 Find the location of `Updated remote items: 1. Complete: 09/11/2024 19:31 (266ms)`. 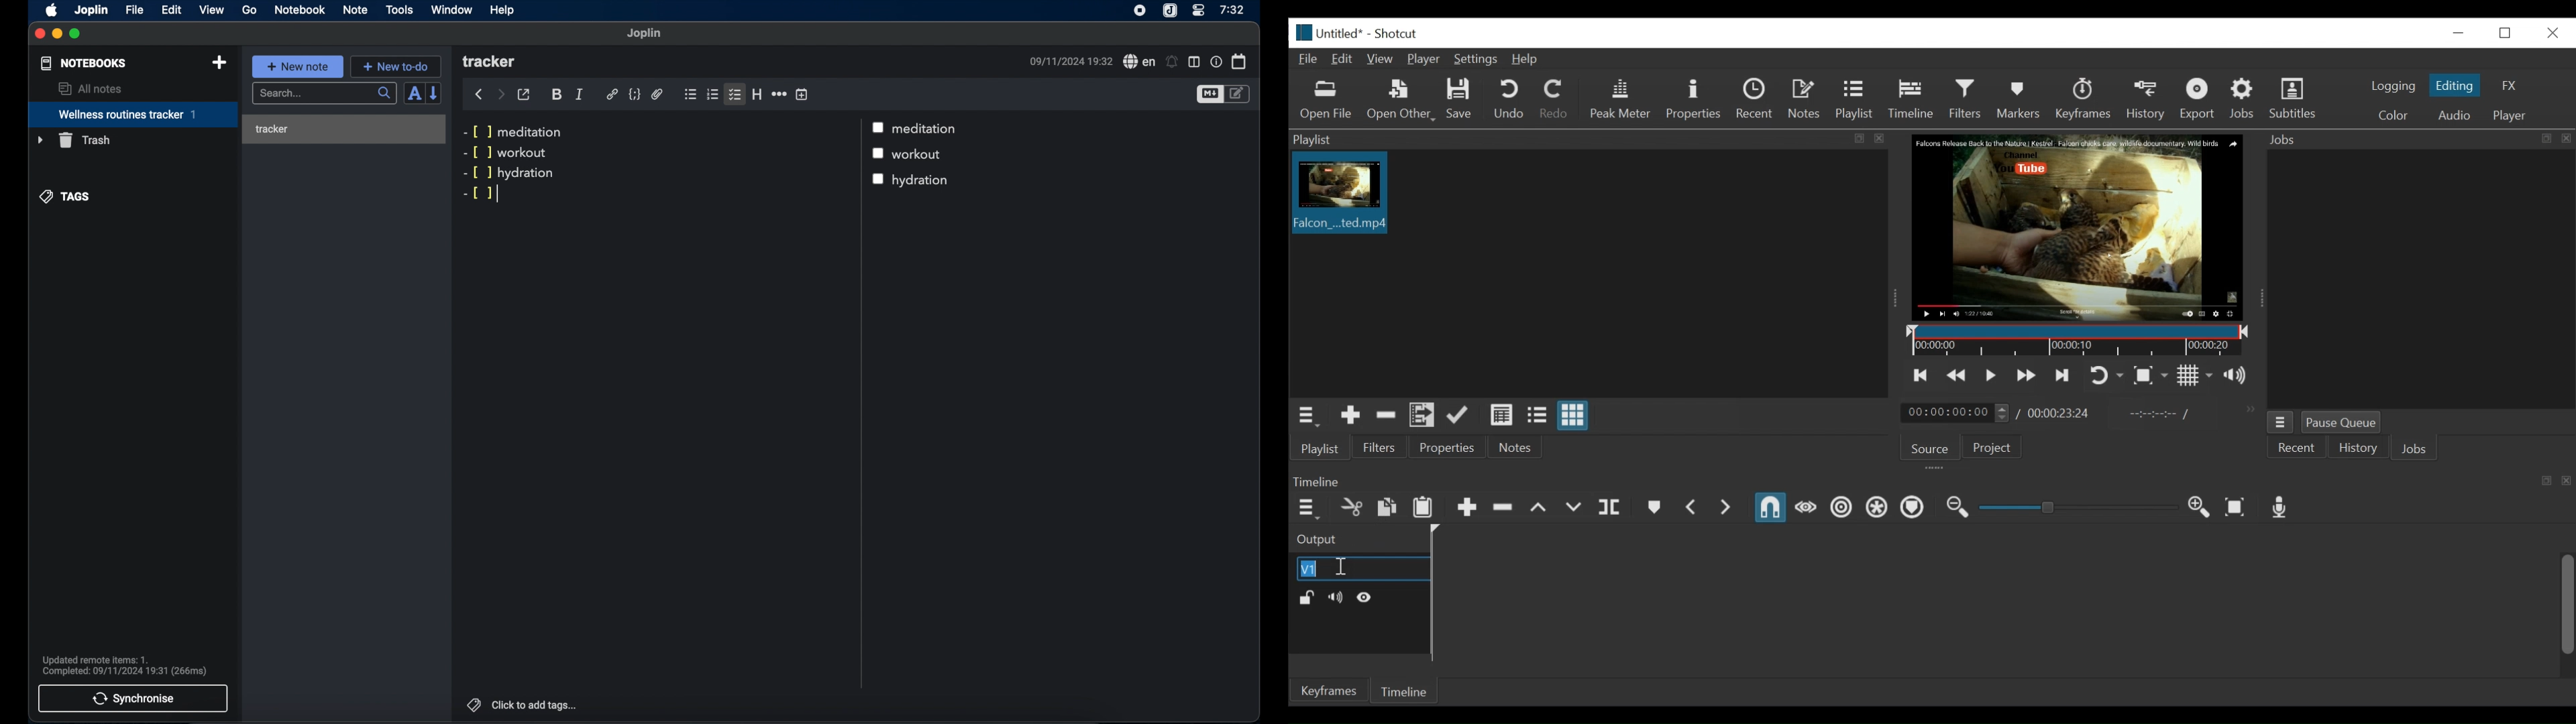

Updated remote items: 1. Complete: 09/11/2024 19:31 (266ms) is located at coordinates (130, 664).